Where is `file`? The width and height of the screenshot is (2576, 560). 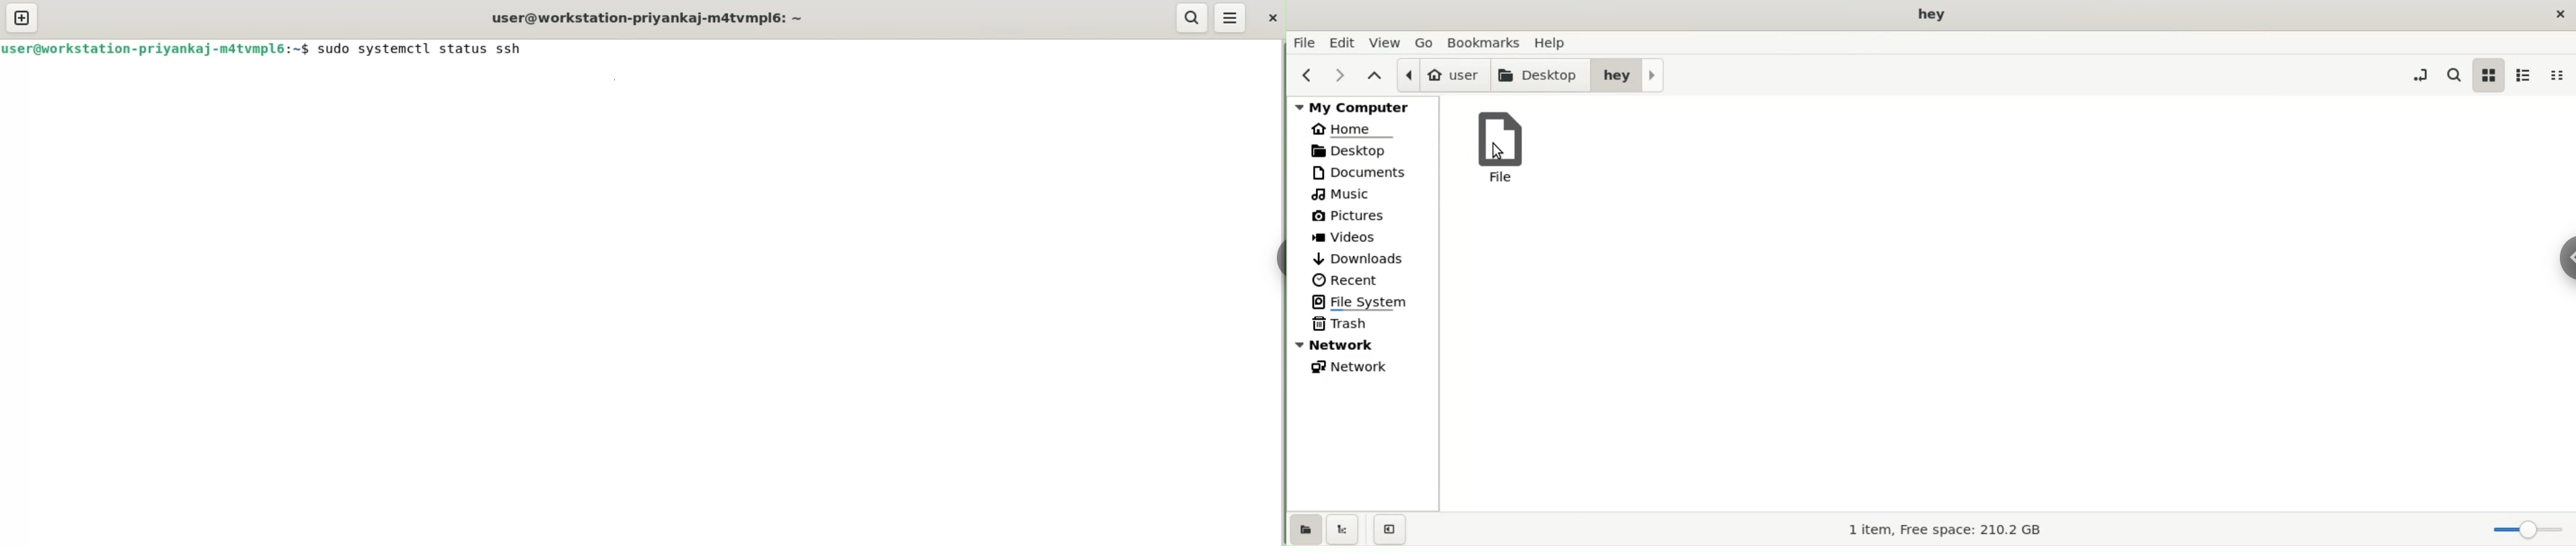 file is located at coordinates (1505, 147).